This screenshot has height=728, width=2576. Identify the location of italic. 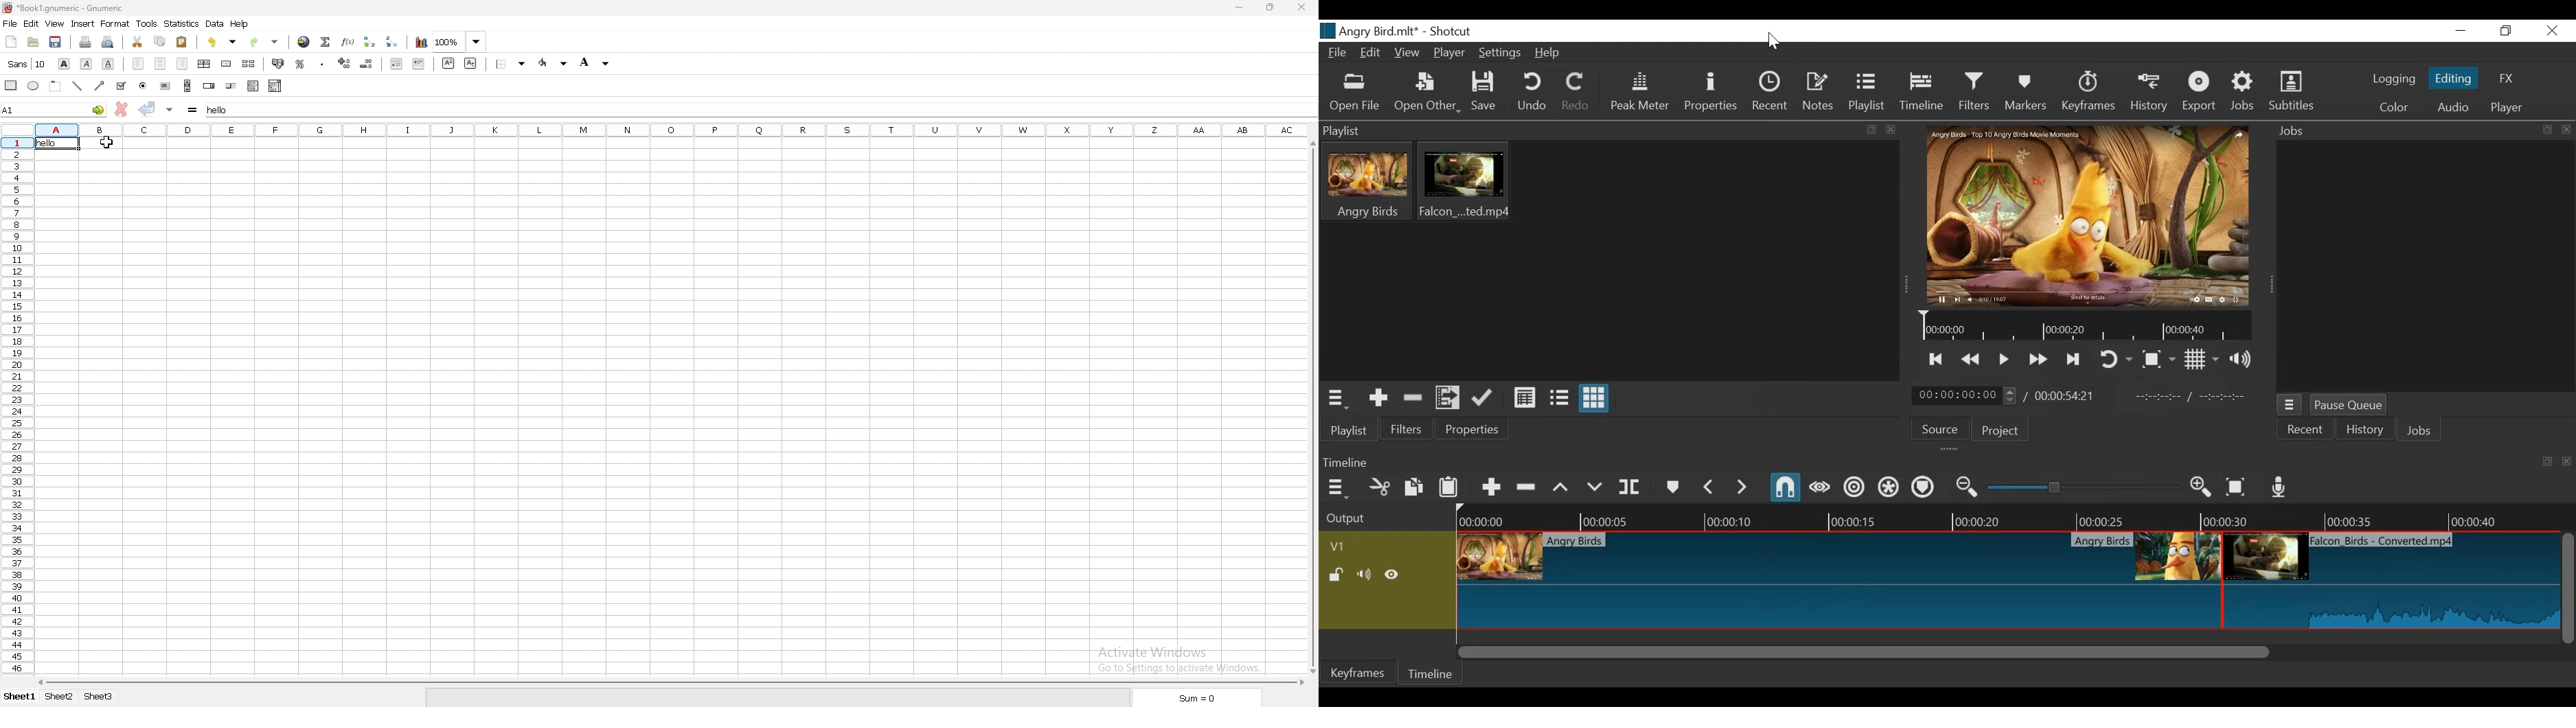
(87, 65).